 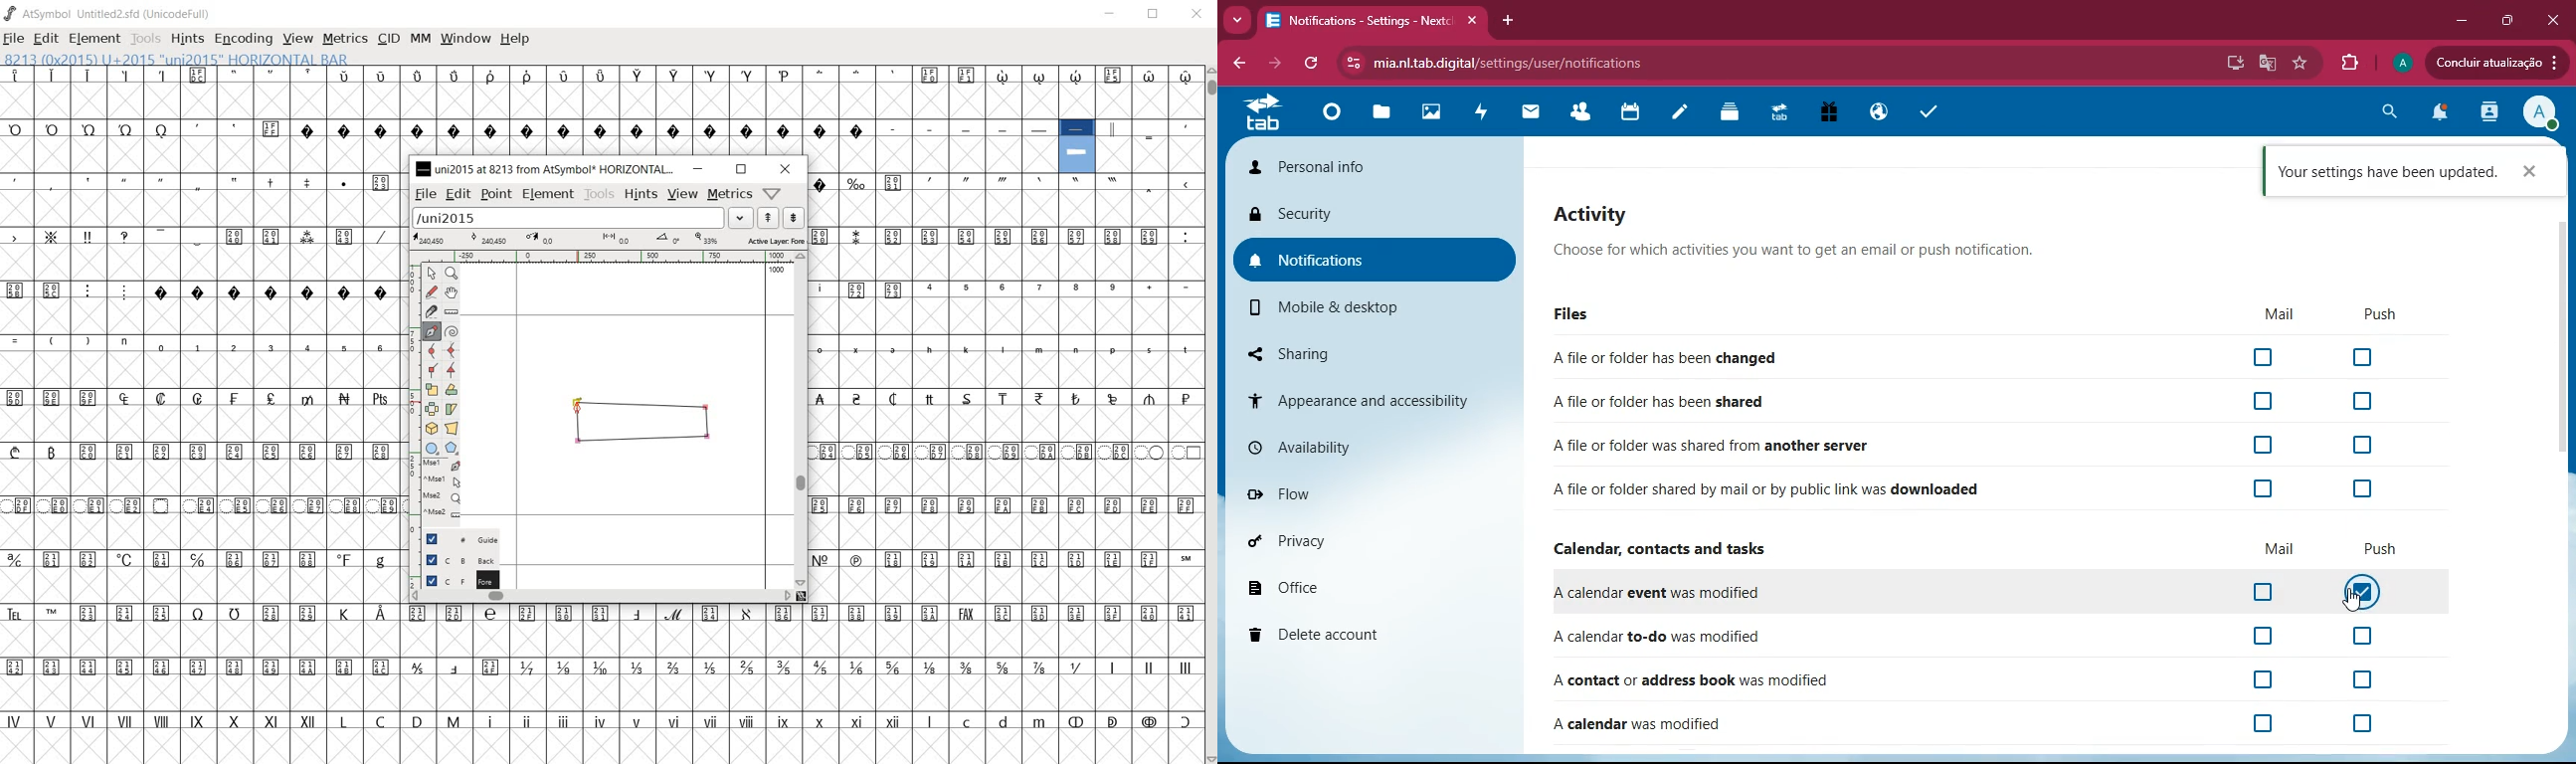 I want to click on Foreground, so click(x=454, y=579).